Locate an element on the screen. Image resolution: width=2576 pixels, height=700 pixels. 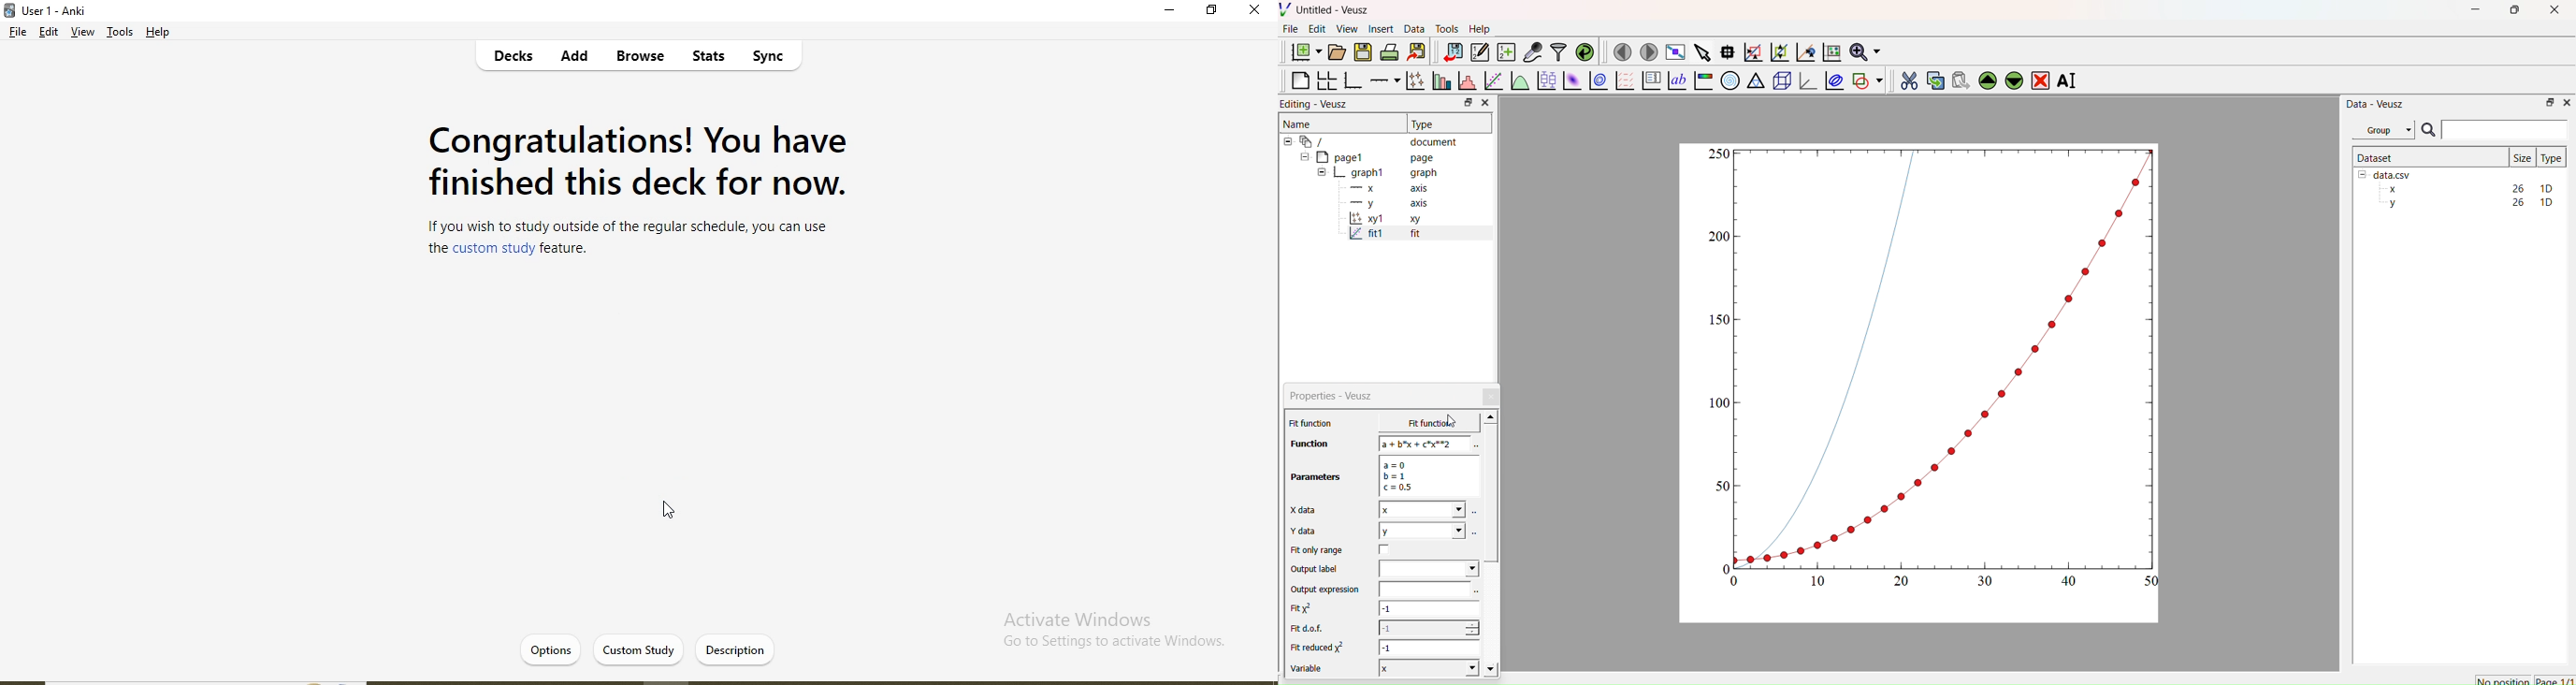
-1 is located at coordinates (1431, 647).